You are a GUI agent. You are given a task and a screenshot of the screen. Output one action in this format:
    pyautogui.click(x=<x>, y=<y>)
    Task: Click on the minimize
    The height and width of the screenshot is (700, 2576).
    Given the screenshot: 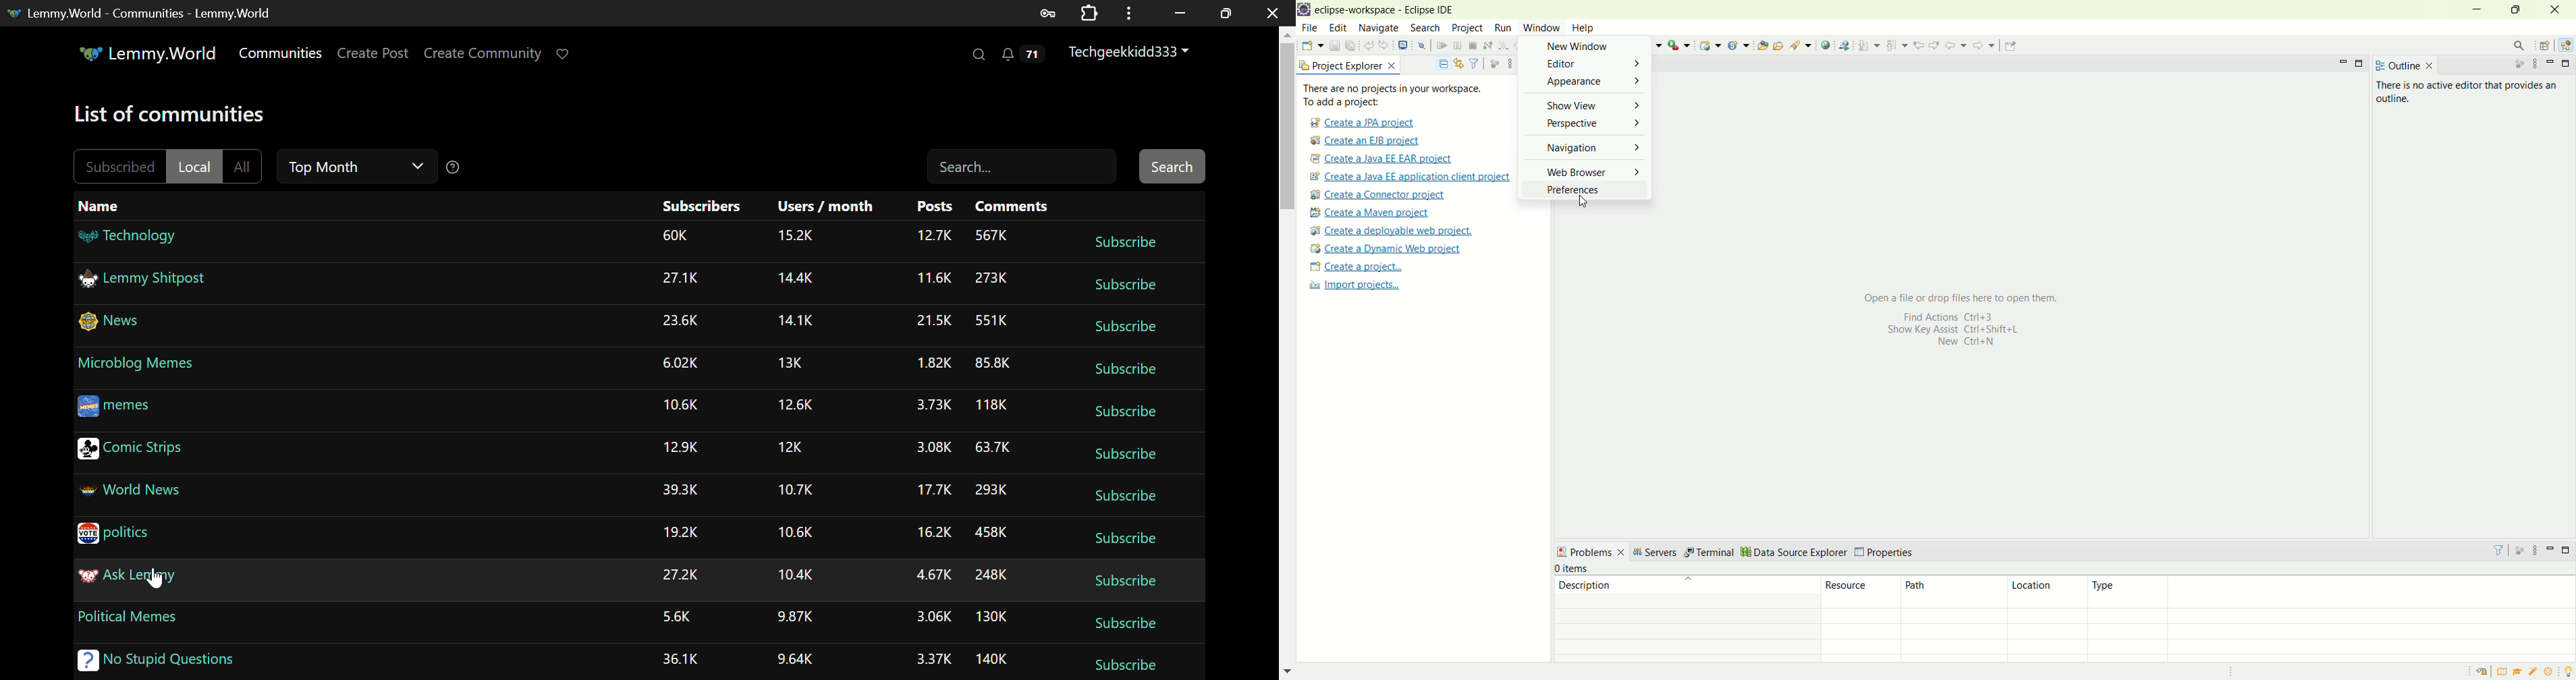 What is the action you would take?
    pyautogui.click(x=2551, y=548)
    